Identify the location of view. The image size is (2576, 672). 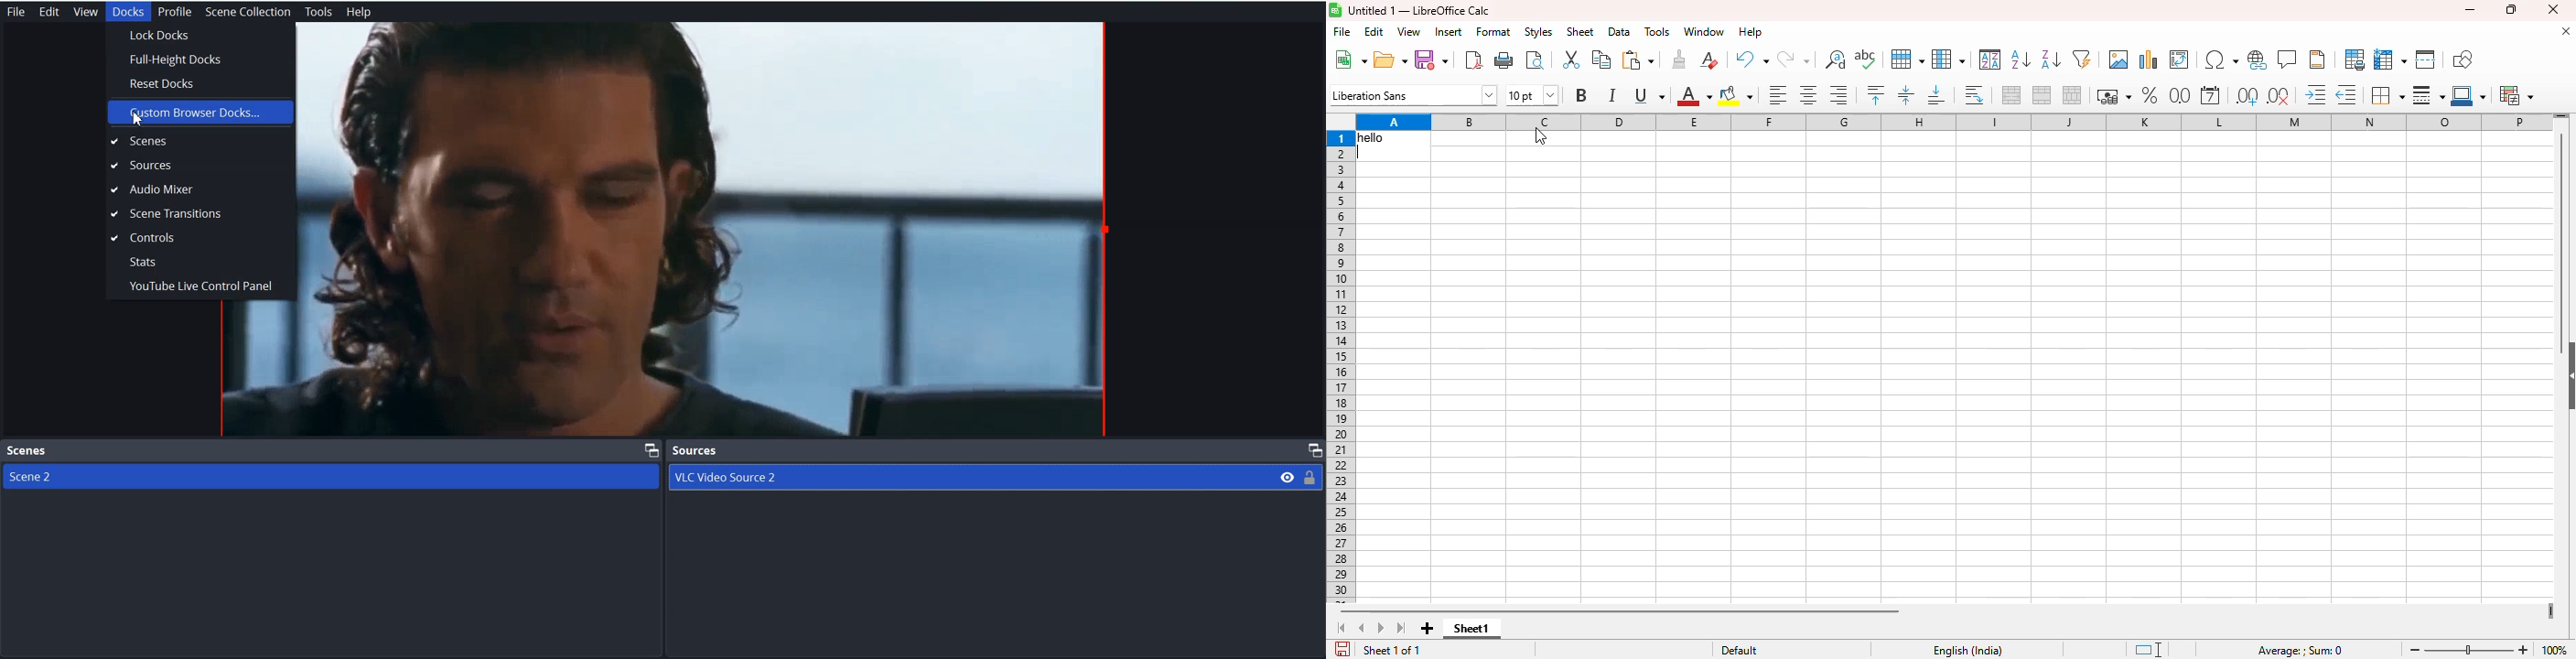
(1409, 32).